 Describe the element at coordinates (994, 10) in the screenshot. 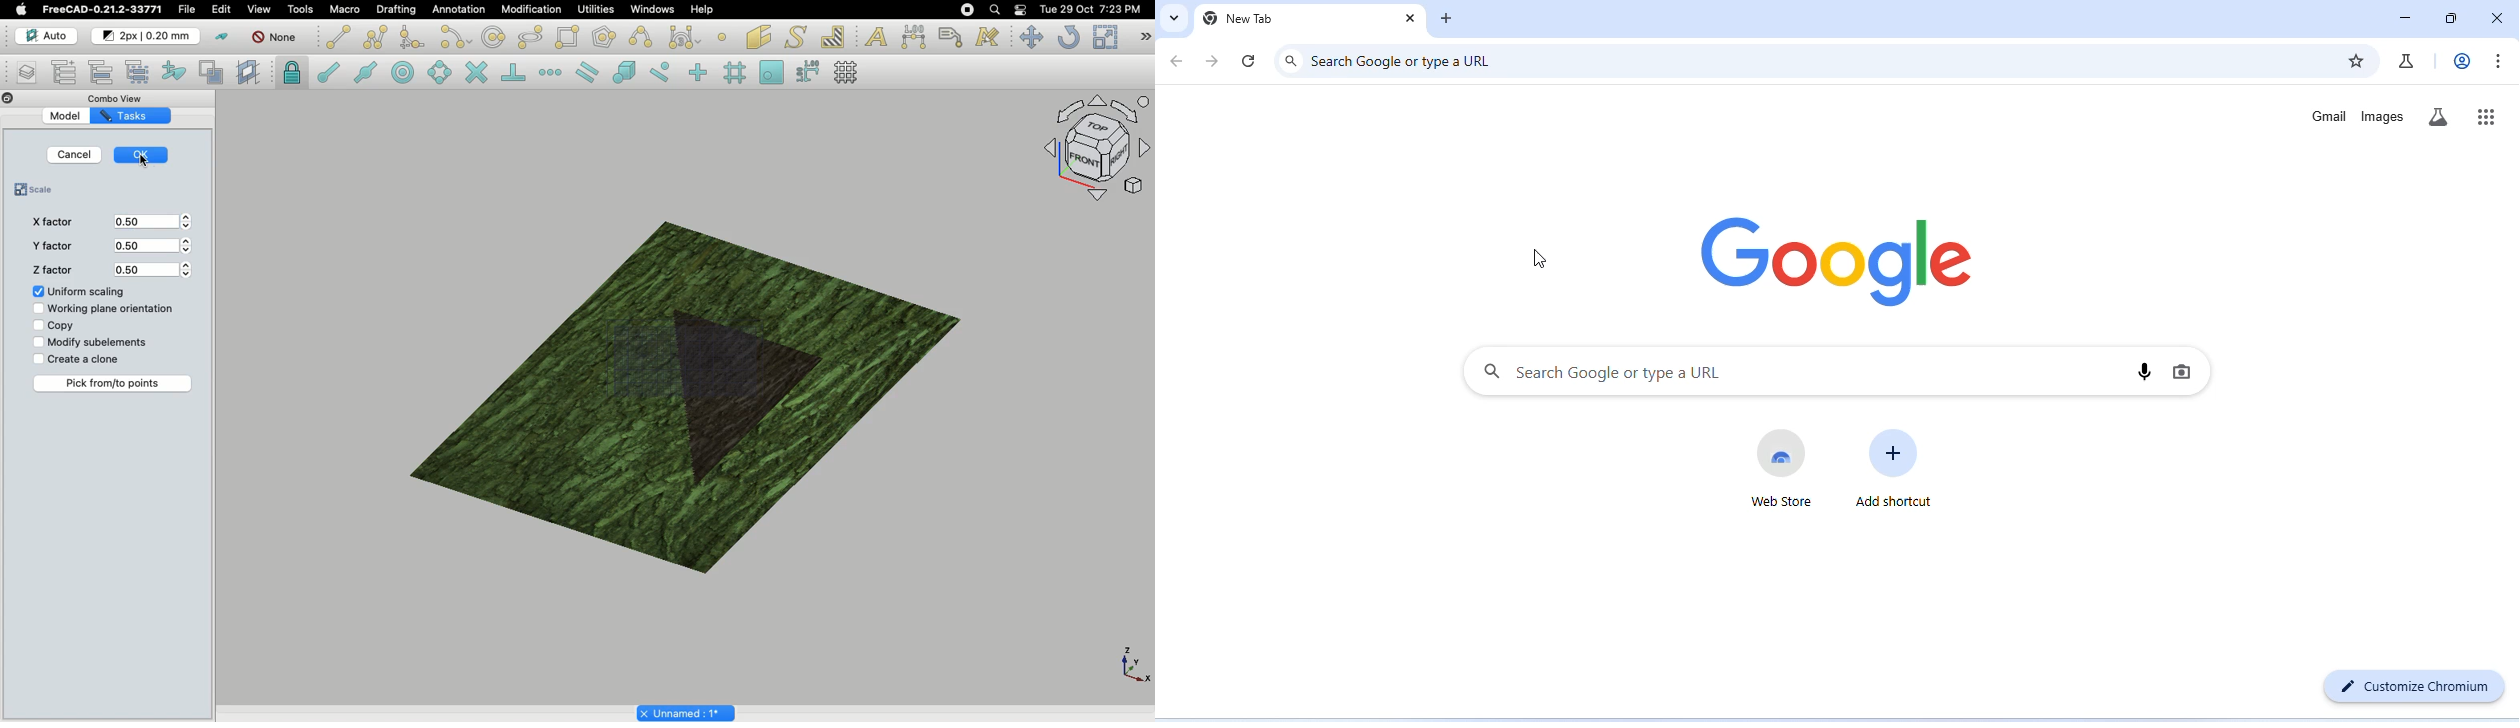

I see `Search` at that location.